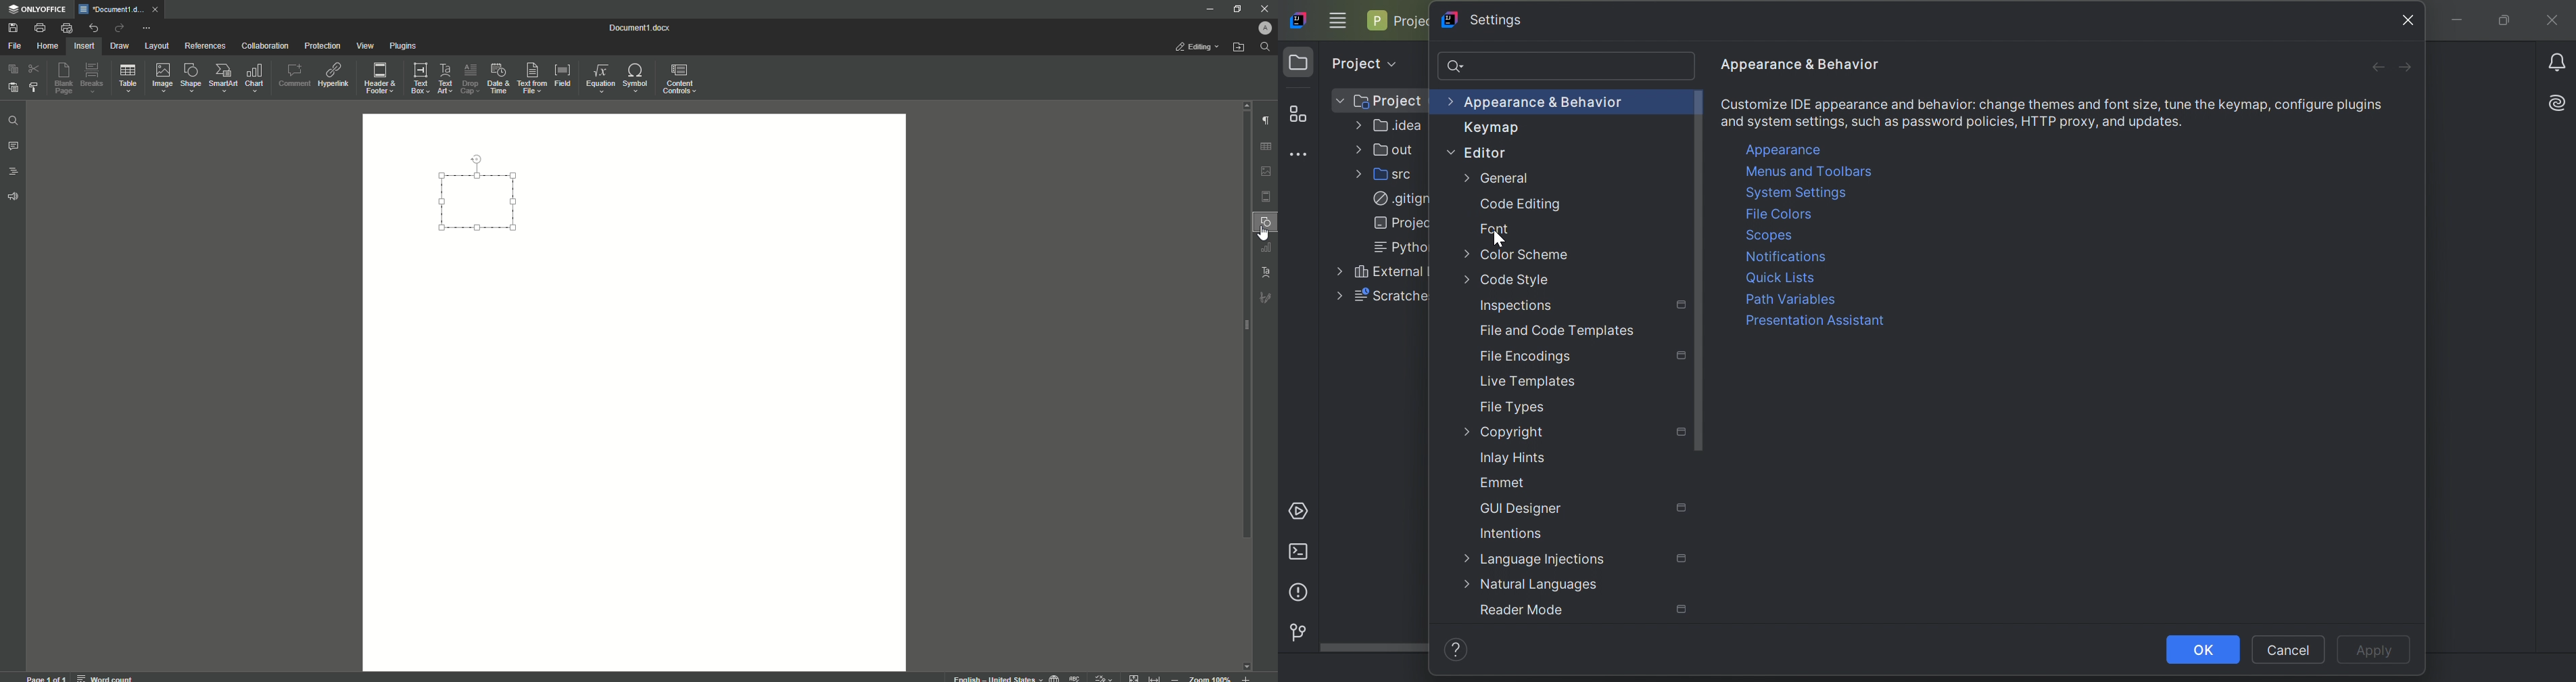  What do you see at coordinates (47, 677) in the screenshot?
I see `page 1 of 1` at bounding box center [47, 677].